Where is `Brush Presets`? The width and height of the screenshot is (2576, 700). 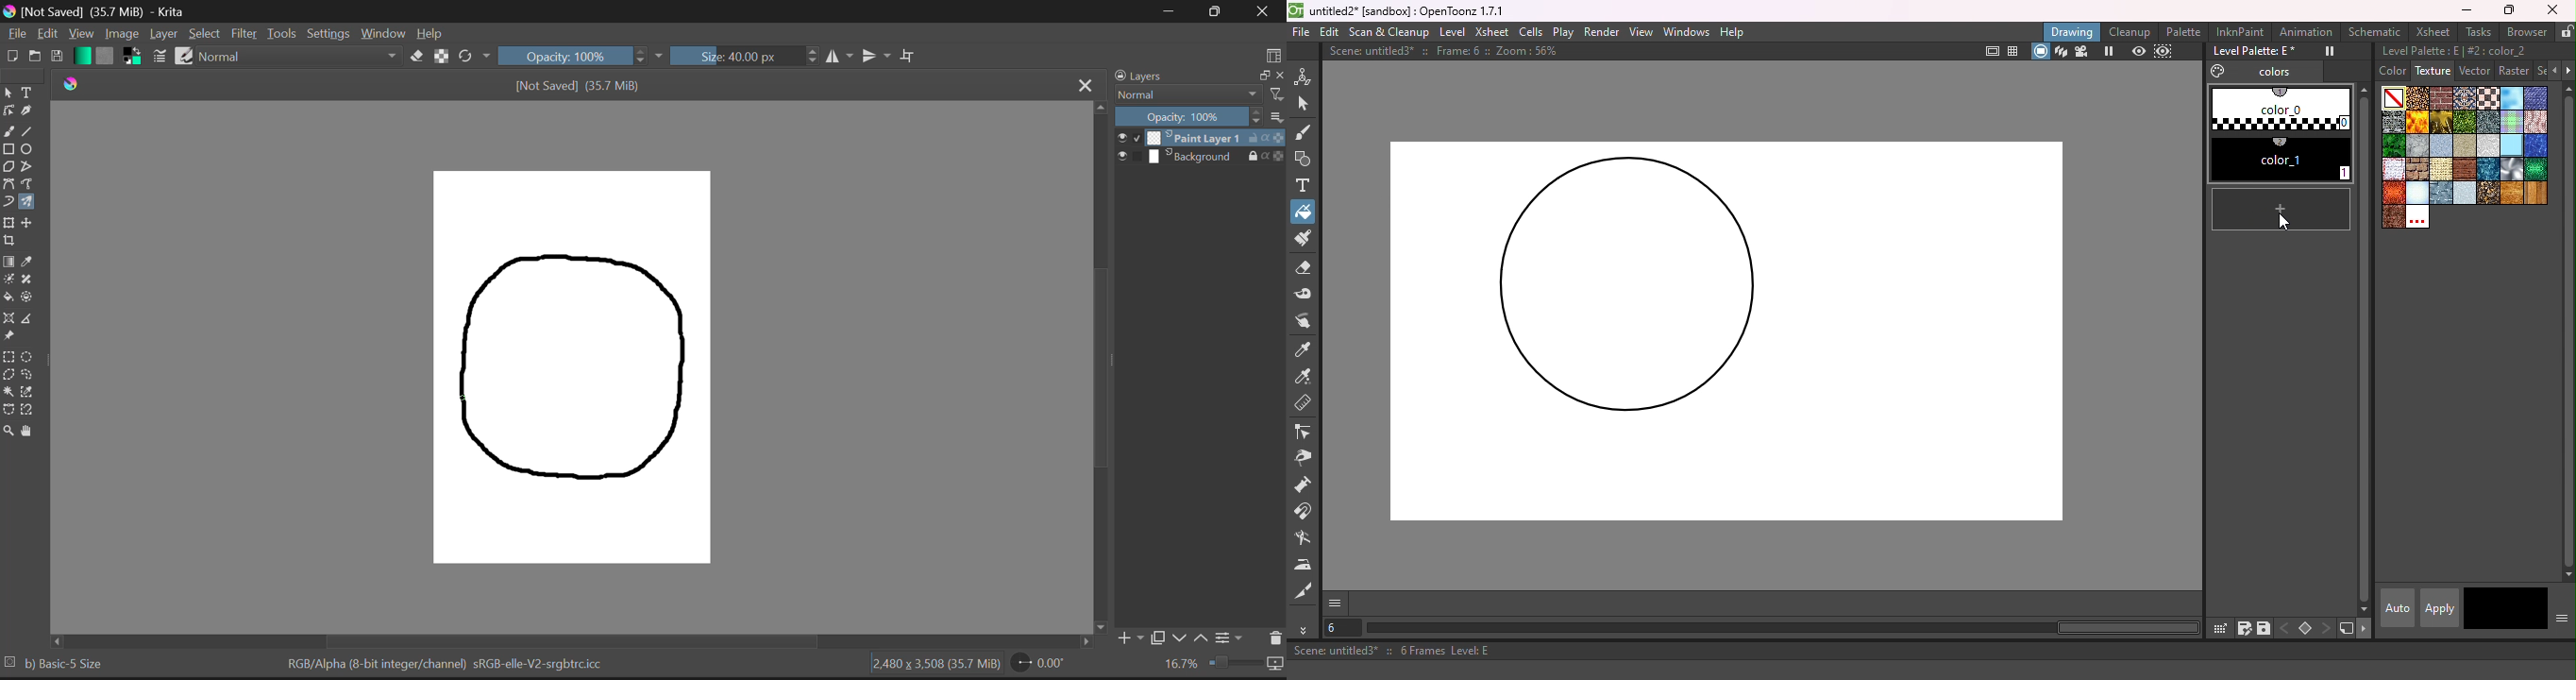 Brush Presets is located at coordinates (185, 55).